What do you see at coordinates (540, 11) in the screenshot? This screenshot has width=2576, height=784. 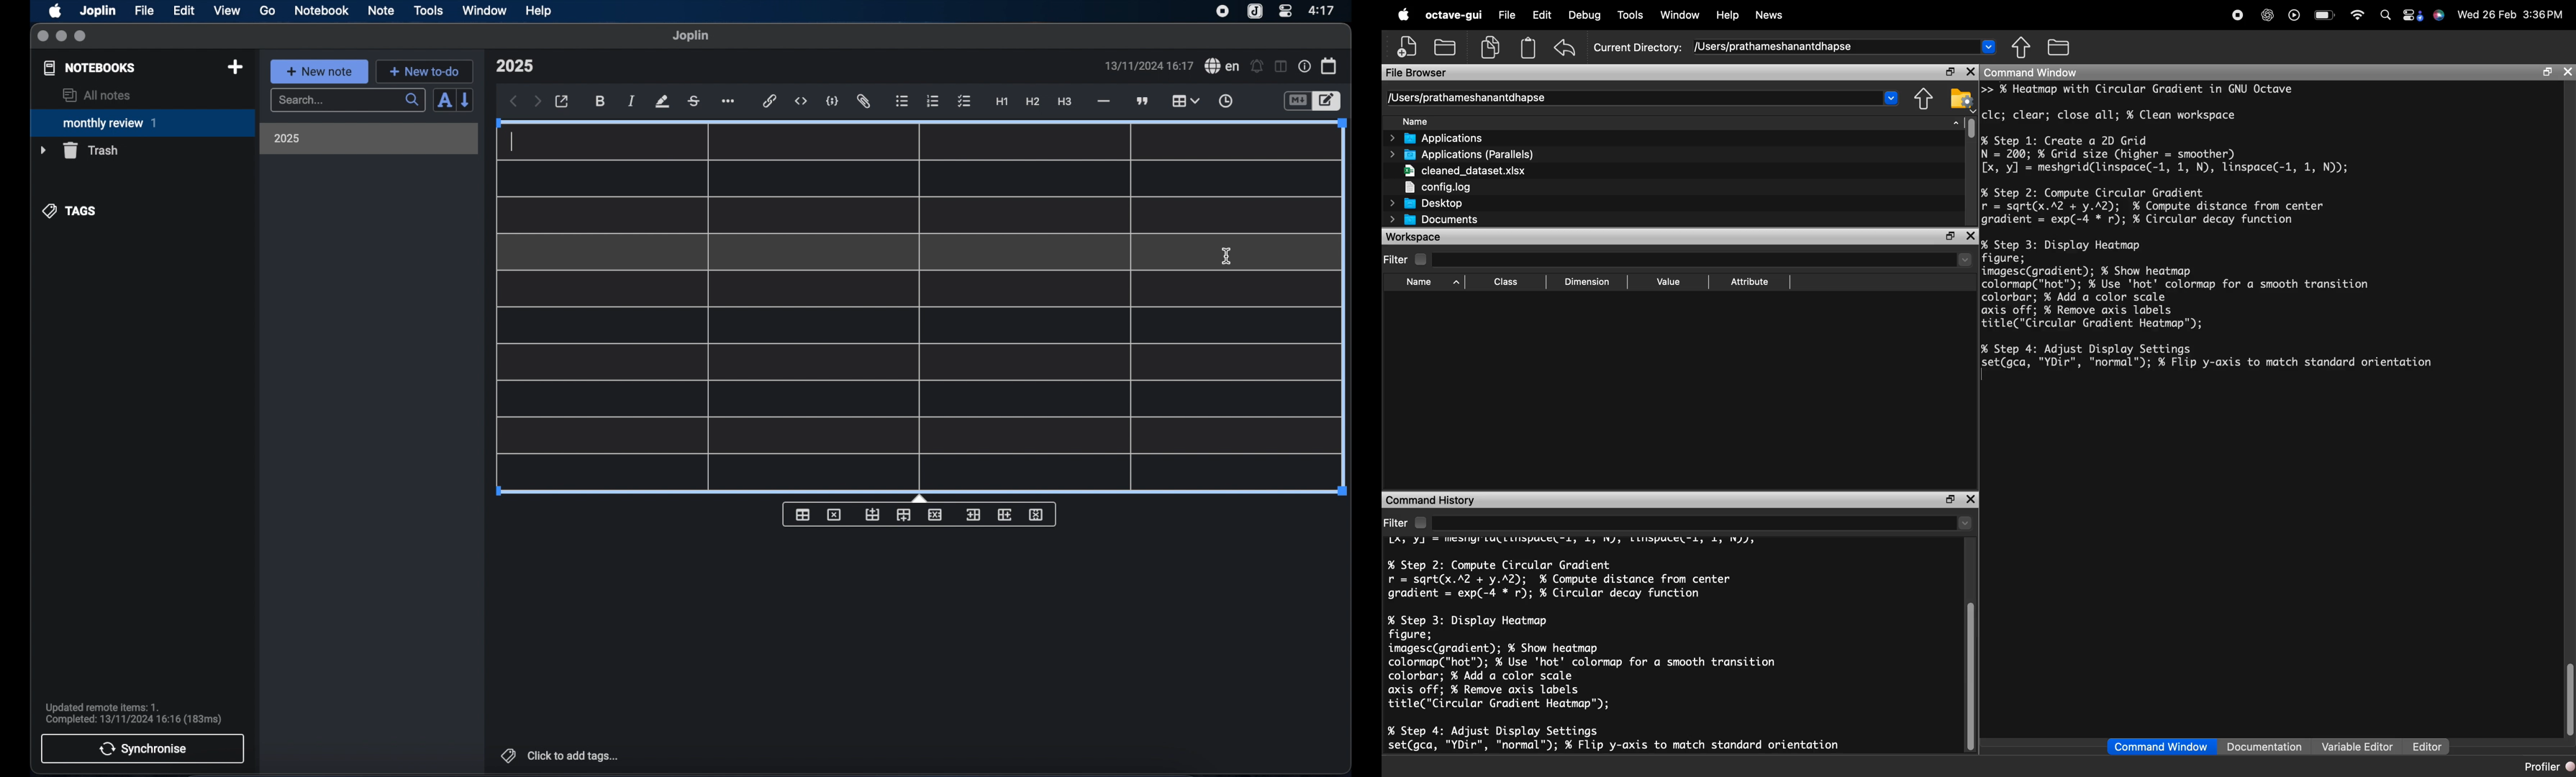 I see `help` at bounding box center [540, 11].